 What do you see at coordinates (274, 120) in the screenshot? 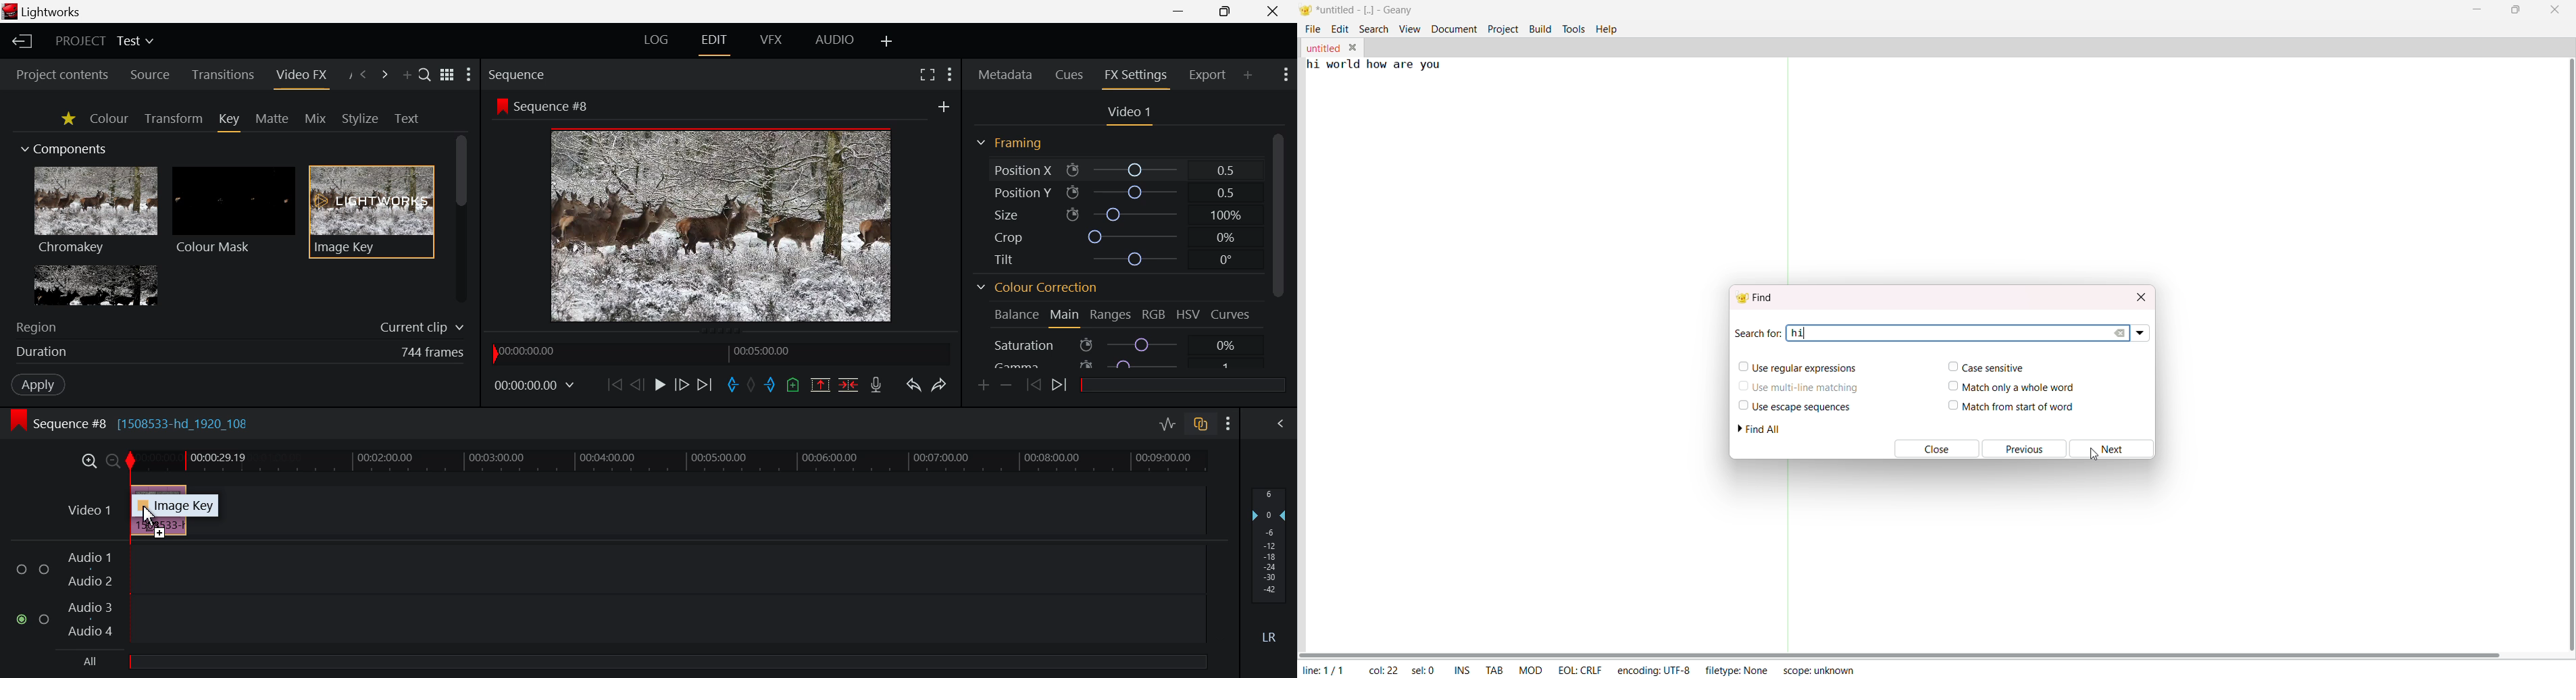
I see `Matte` at bounding box center [274, 120].